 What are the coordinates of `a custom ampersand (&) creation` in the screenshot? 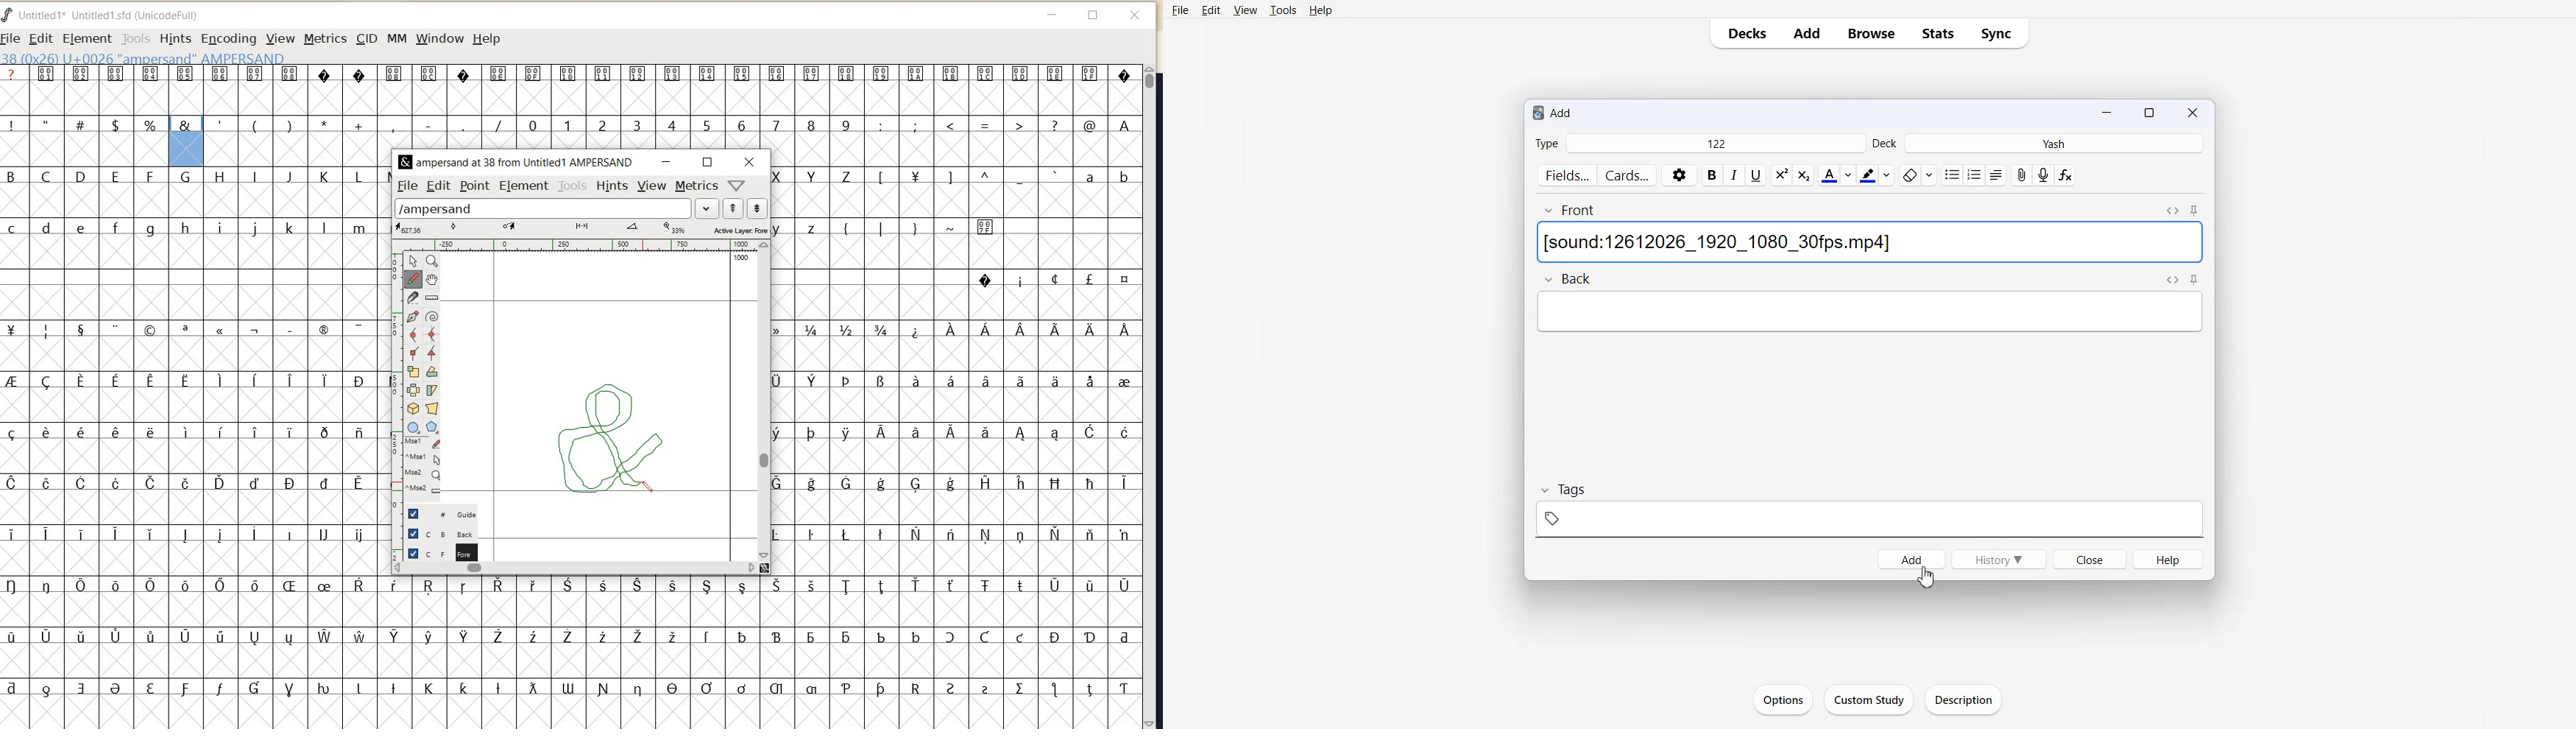 It's located at (610, 436).